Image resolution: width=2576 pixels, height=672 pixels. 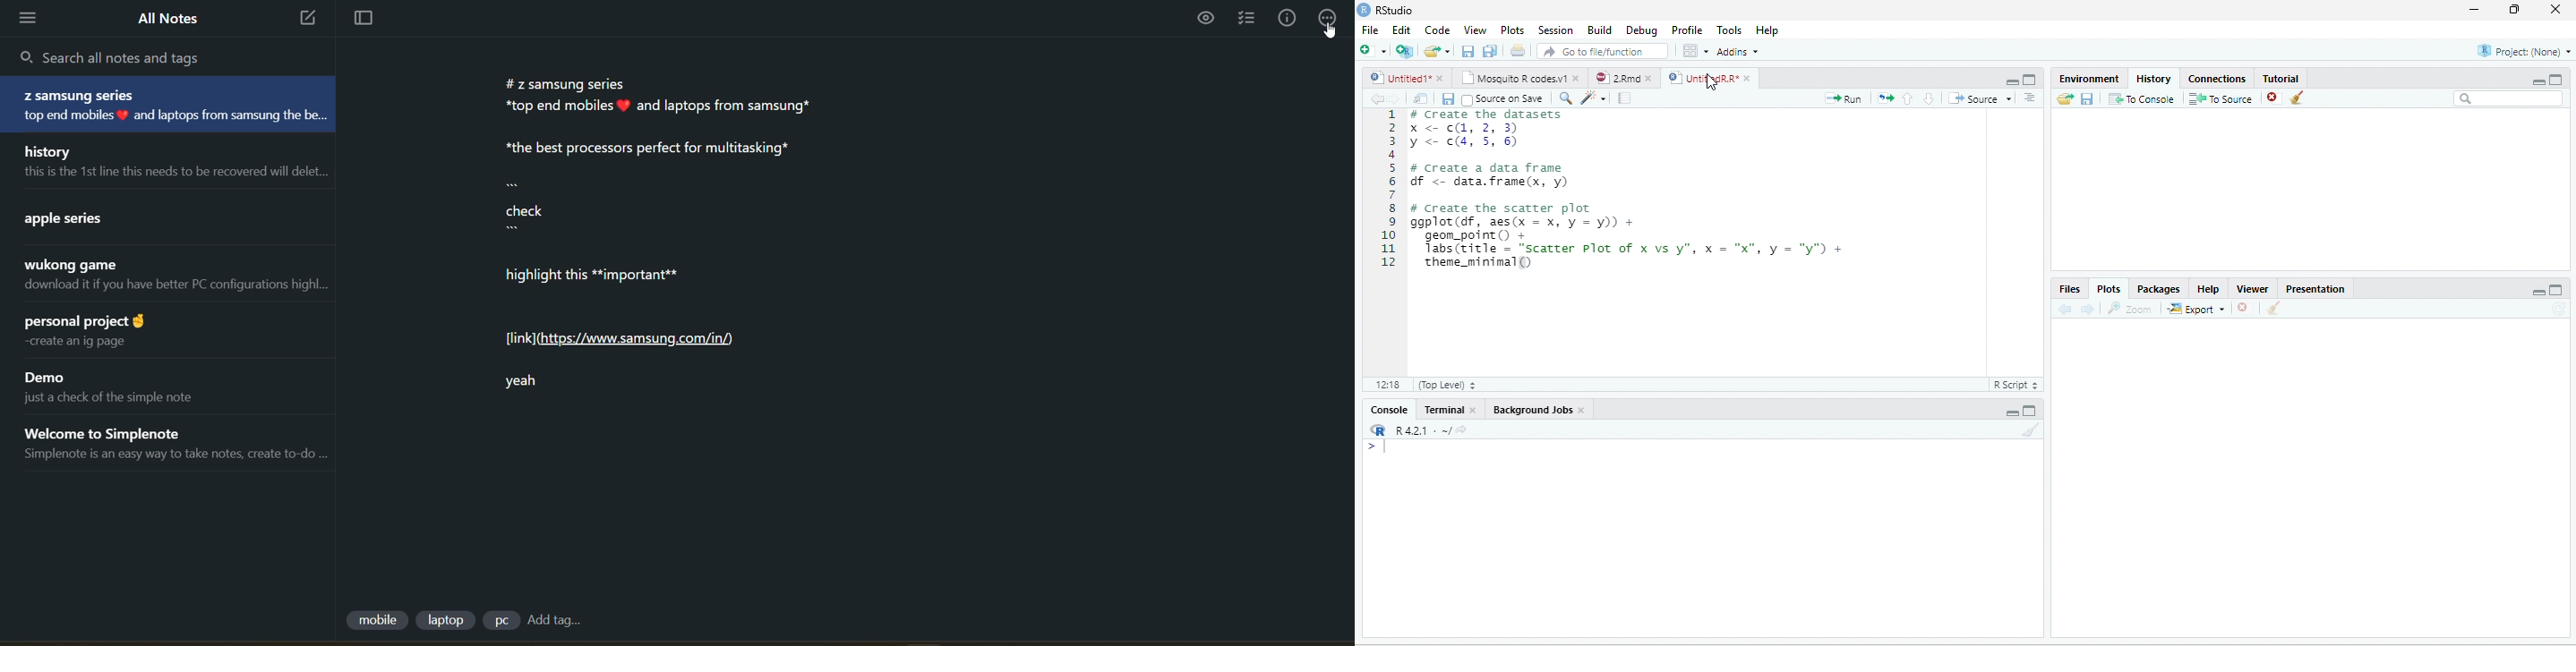 What do you see at coordinates (1556, 30) in the screenshot?
I see `Session` at bounding box center [1556, 30].